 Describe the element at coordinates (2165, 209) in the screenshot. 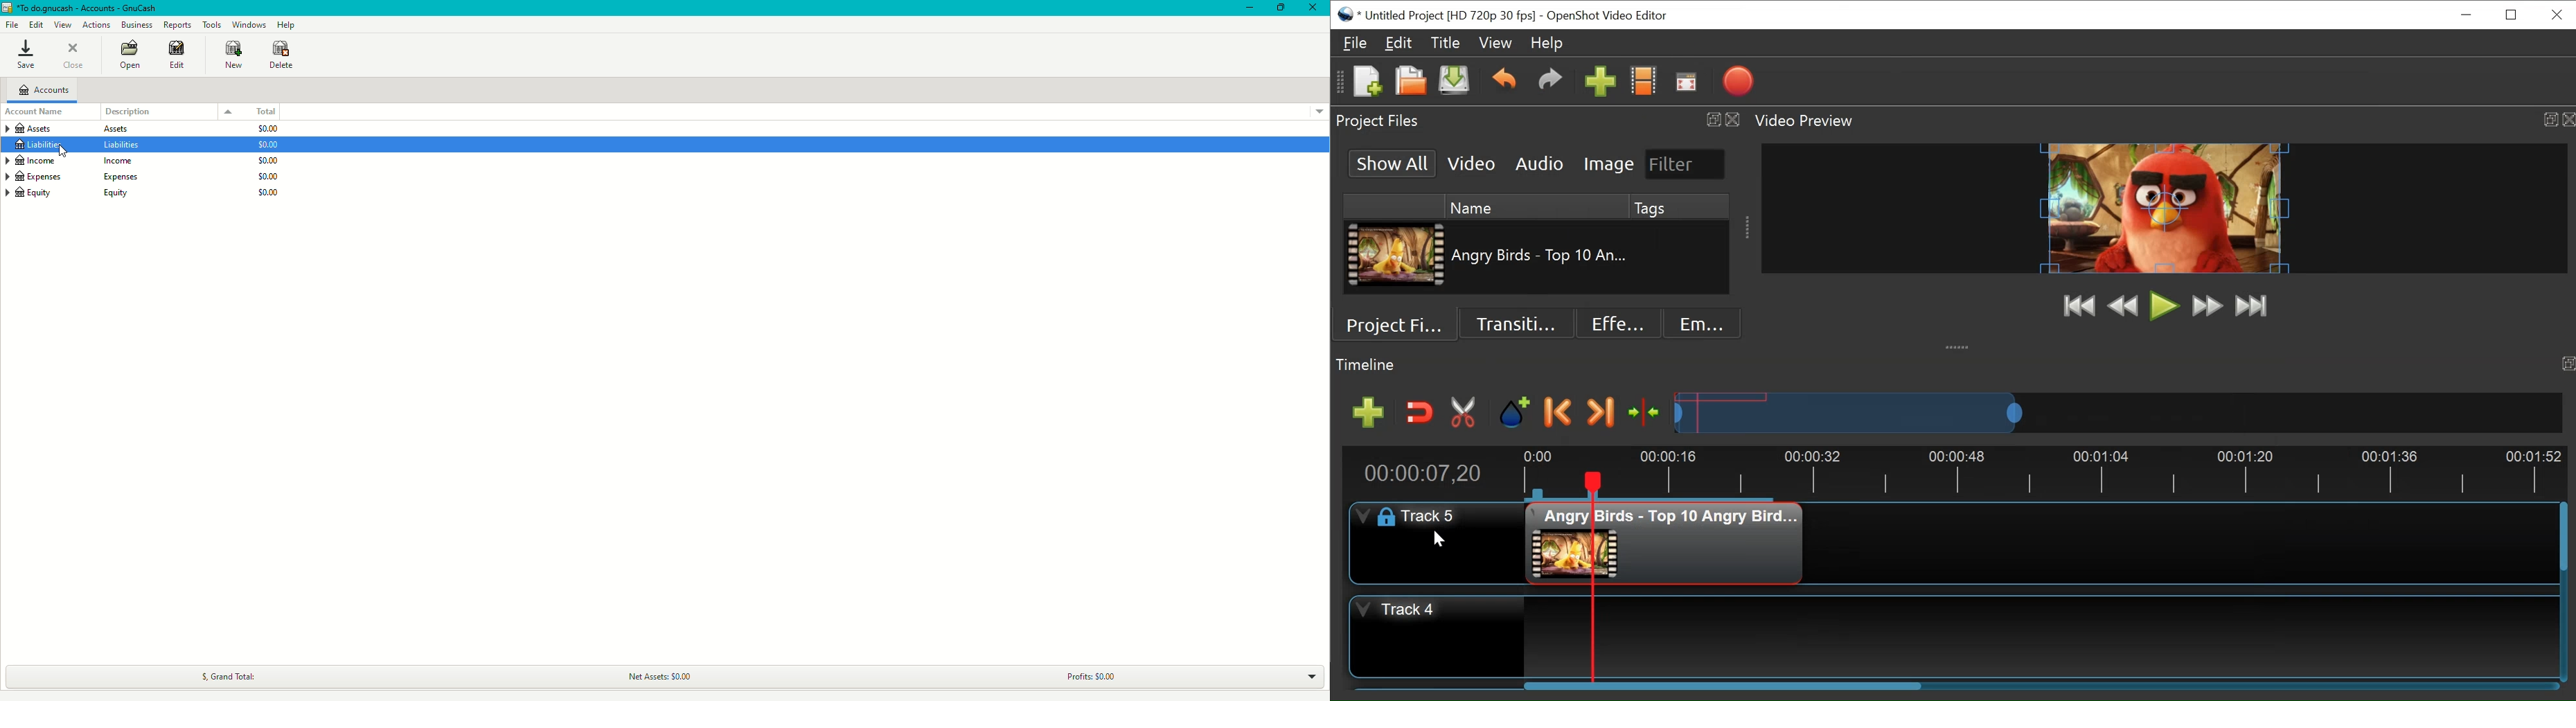

I see `Window Preview` at that location.